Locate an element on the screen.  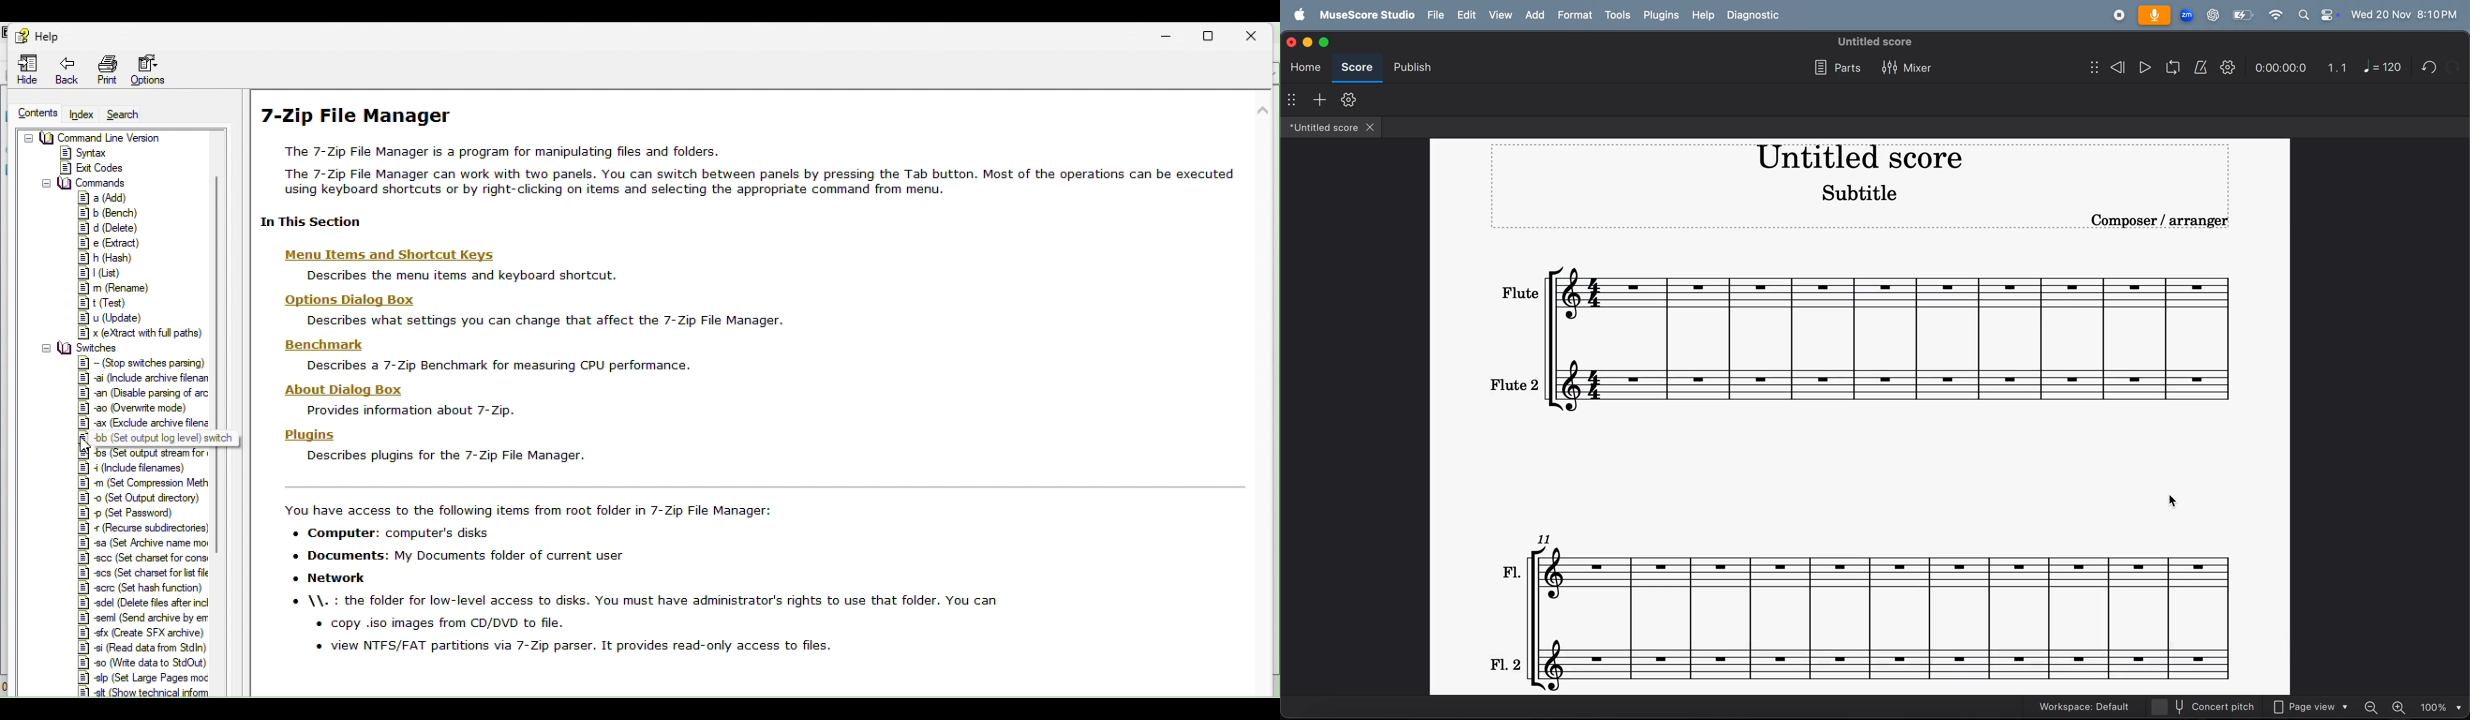
Print is located at coordinates (107, 69).